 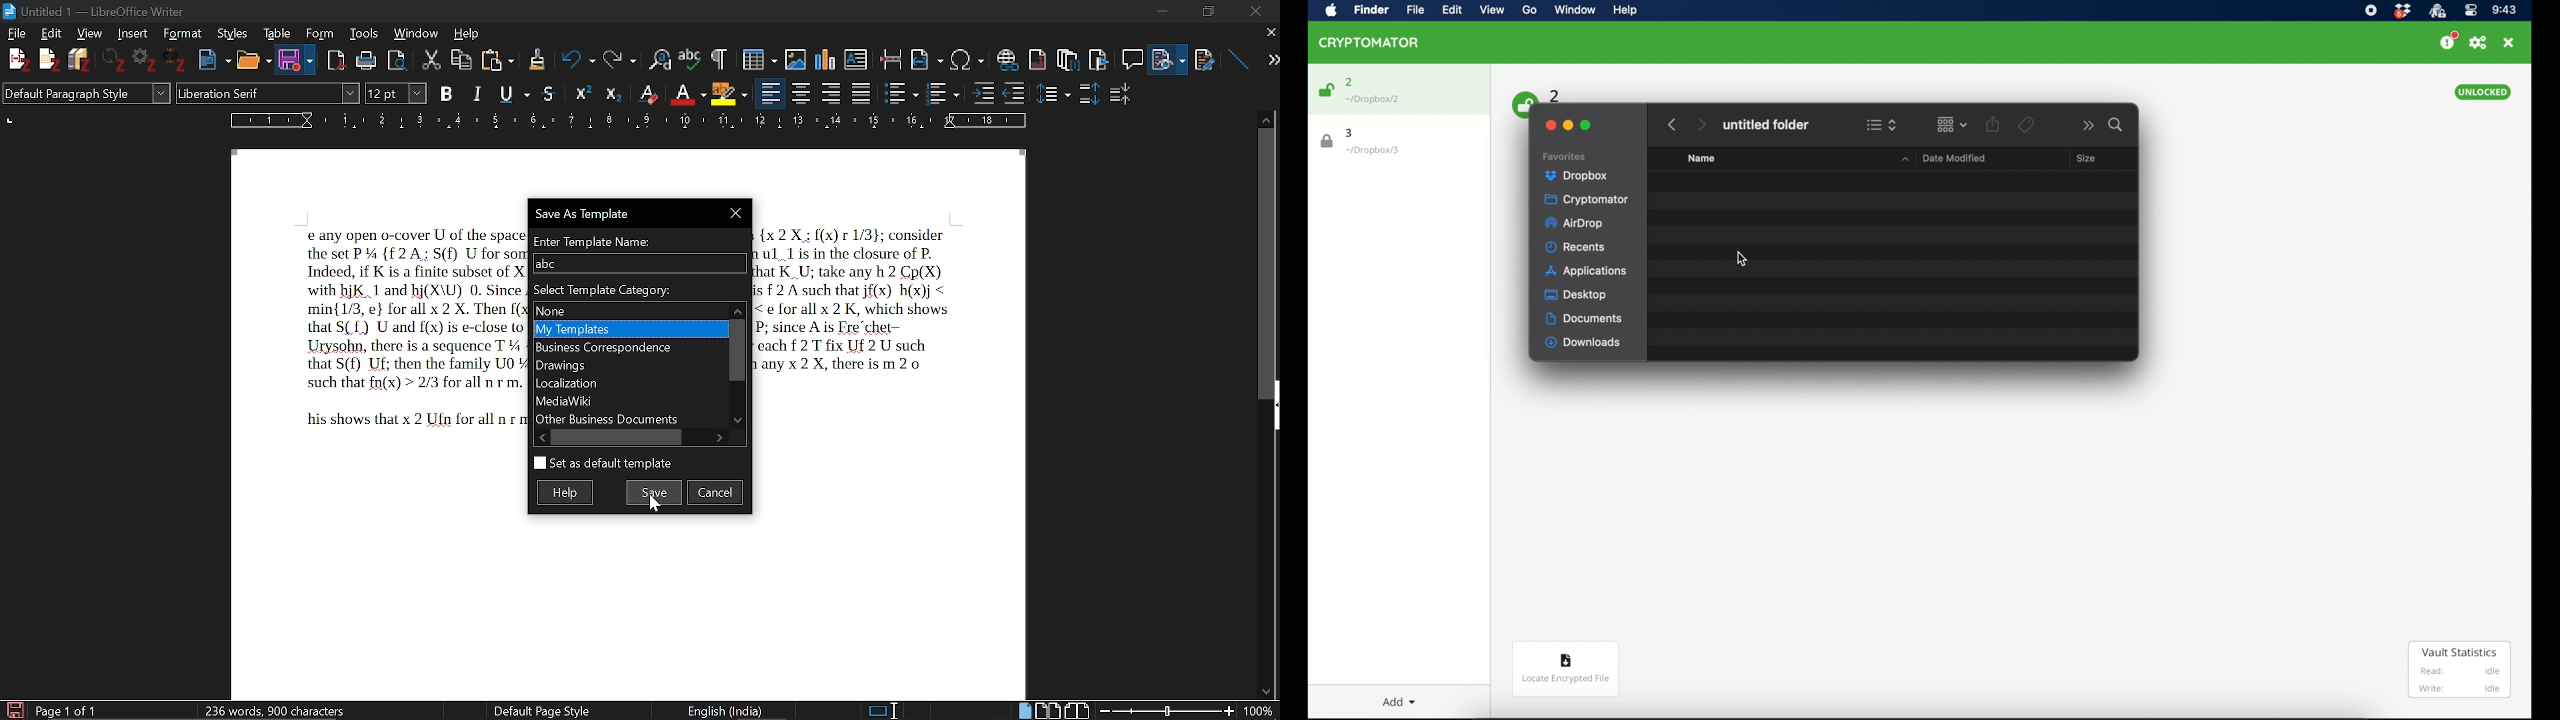 What do you see at coordinates (17, 60) in the screenshot?
I see `New File` at bounding box center [17, 60].